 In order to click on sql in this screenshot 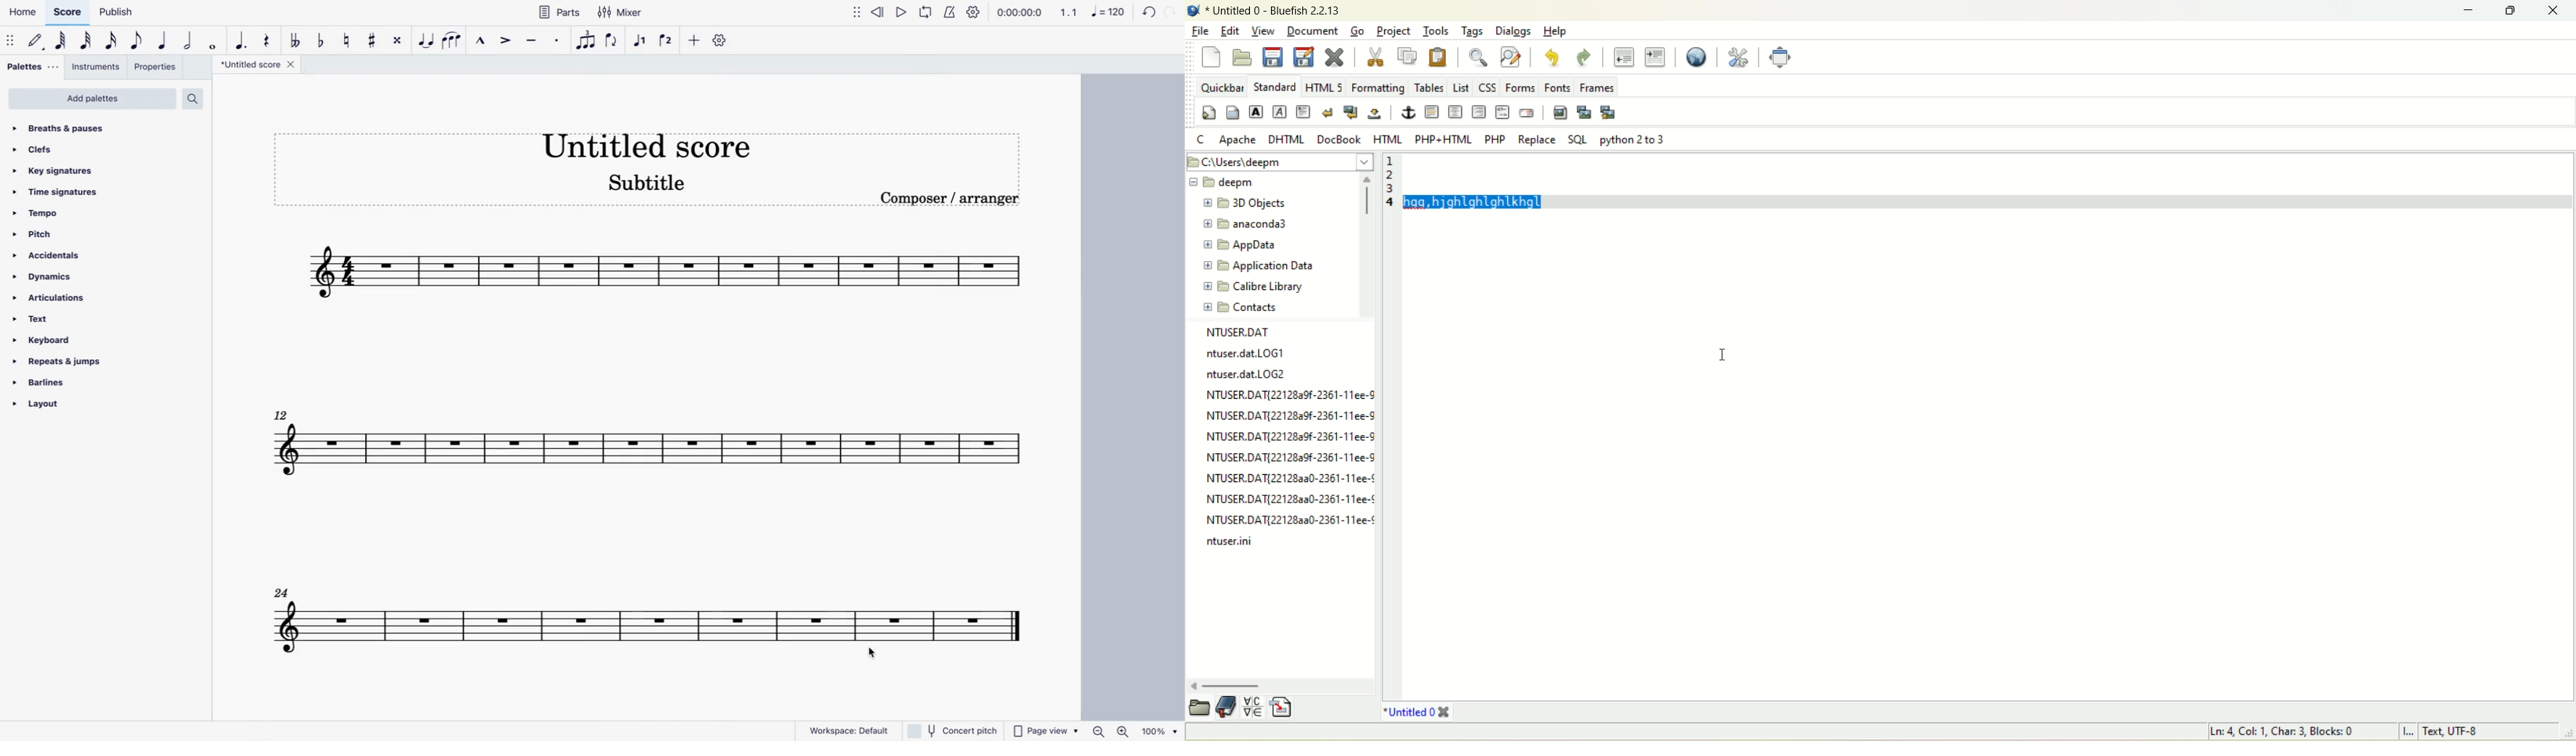, I will do `click(1577, 140)`.